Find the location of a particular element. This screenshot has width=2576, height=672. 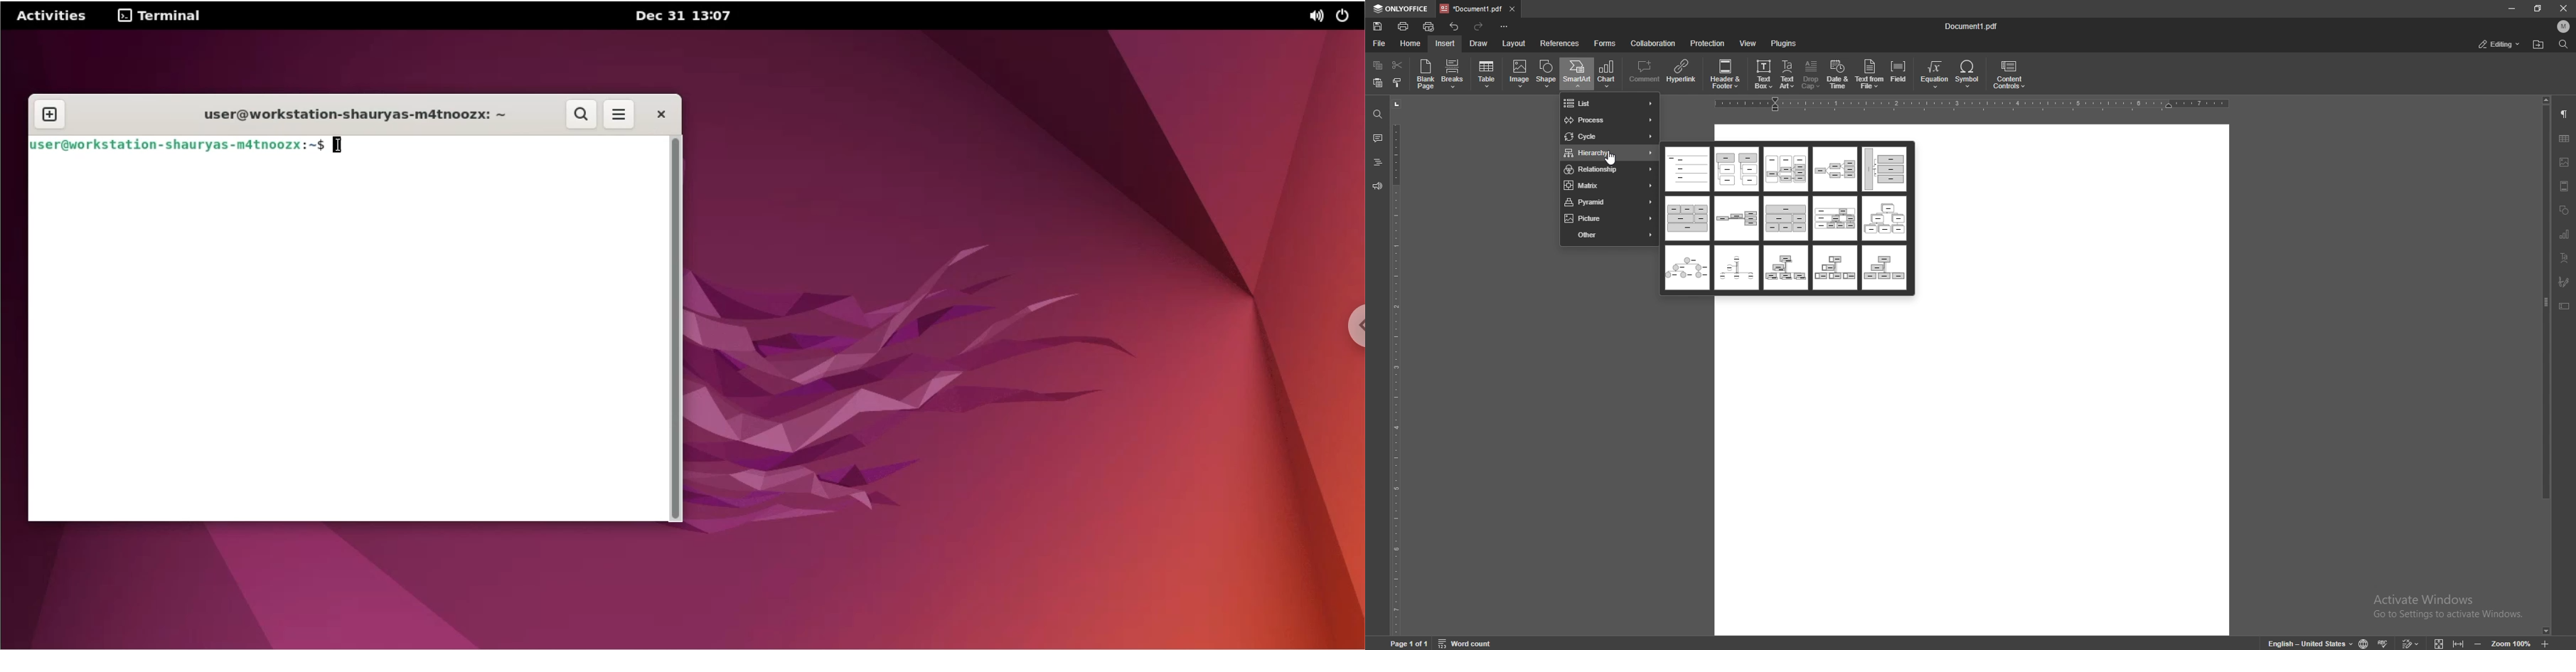

spell check is located at coordinates (2384, 643).